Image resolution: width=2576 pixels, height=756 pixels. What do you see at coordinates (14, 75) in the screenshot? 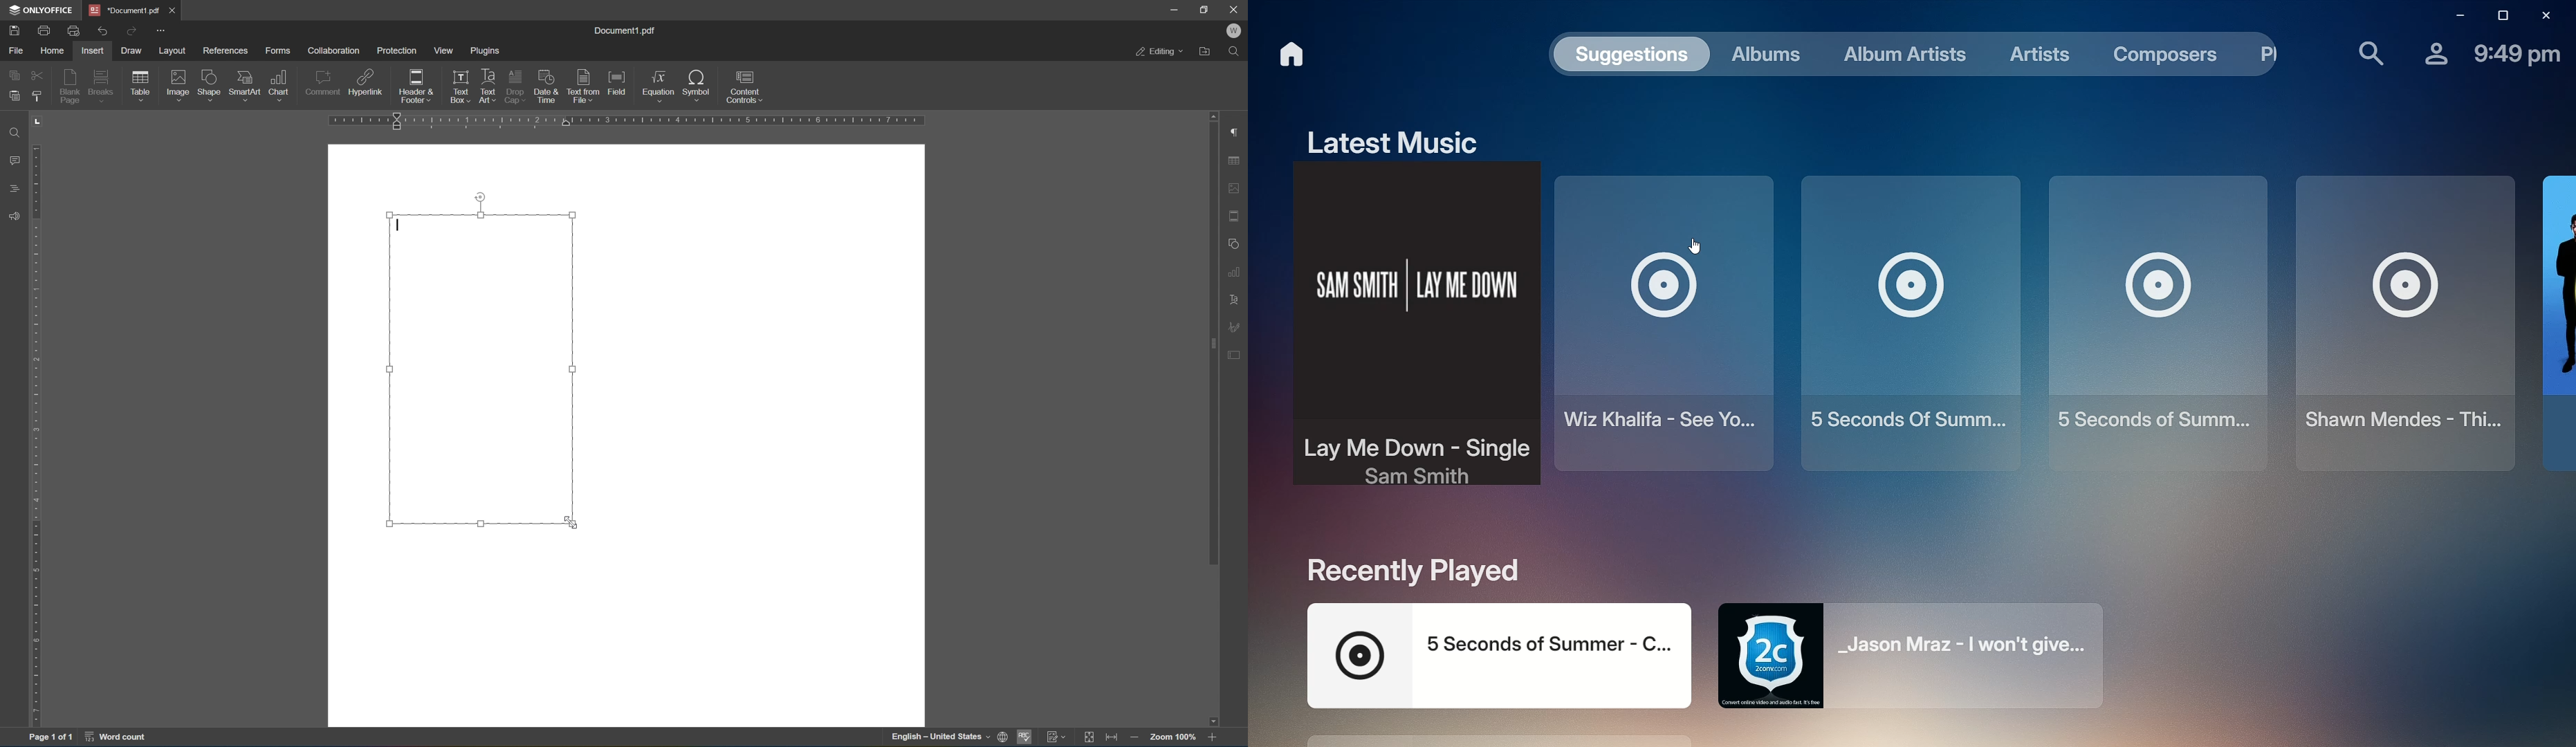
I see `copy` at bounding box center [14, 75].